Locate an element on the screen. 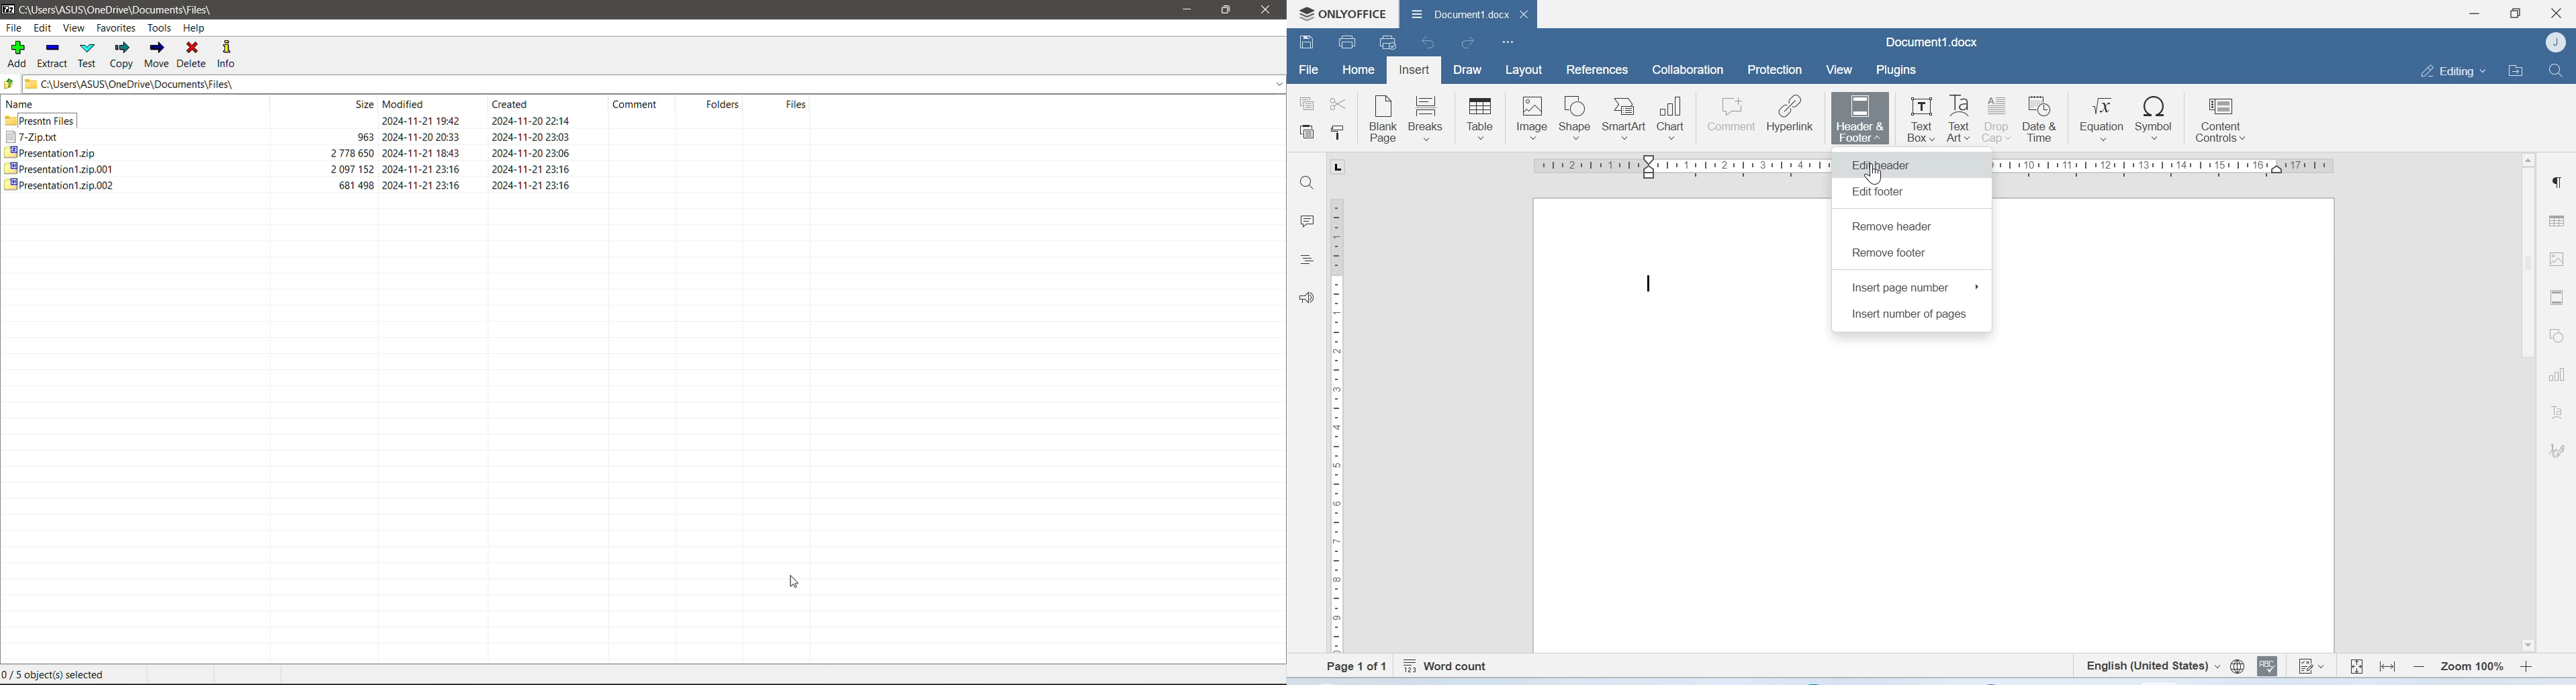 The width and height of the screenshot is (2576, 700). Home is located at coordinates (1359, 71).